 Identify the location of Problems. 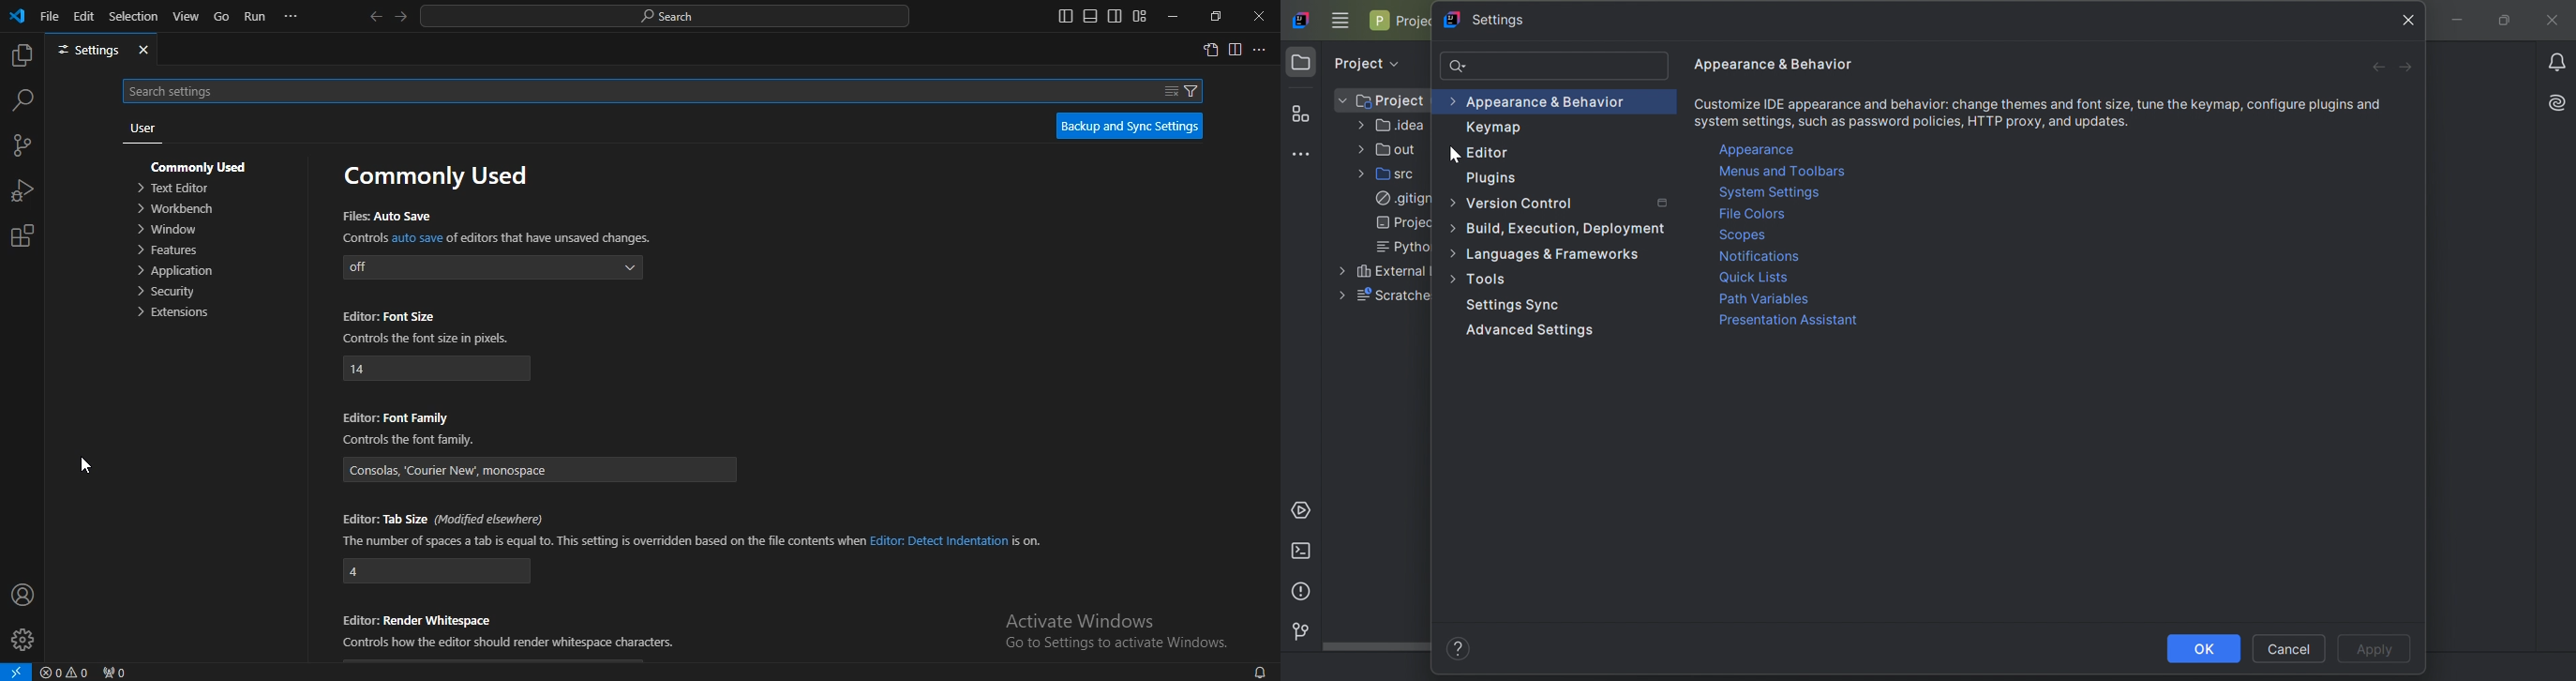
(1299, 594).